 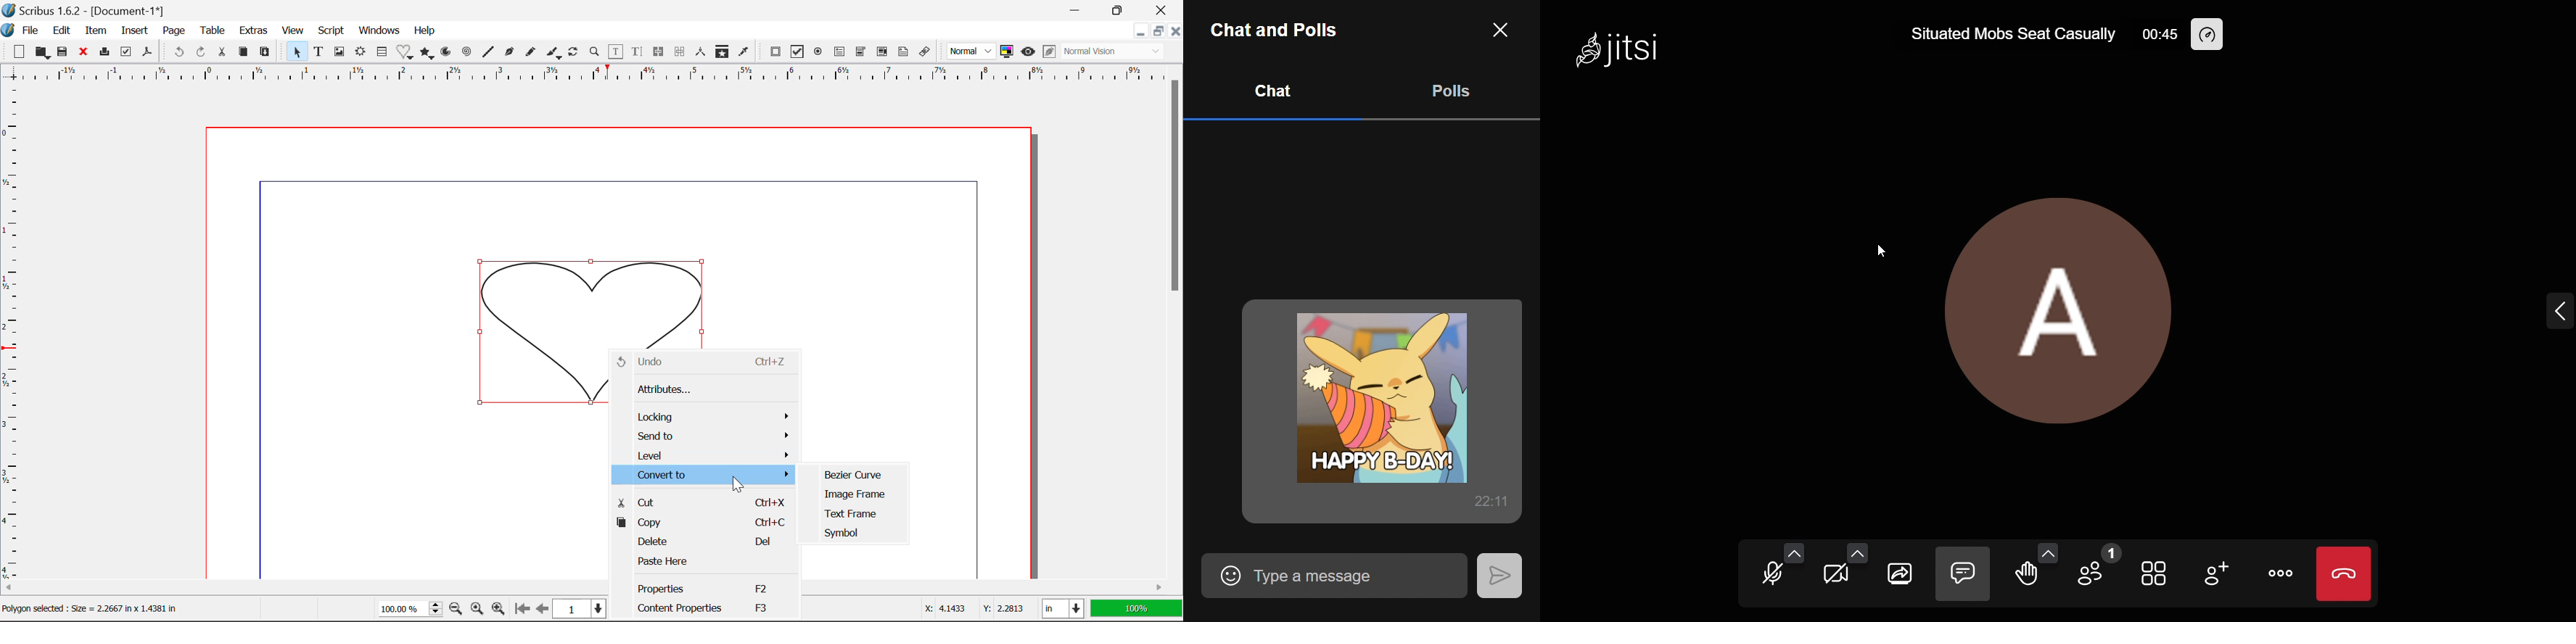 I want to click on Arcs, so click(x=445, y=52).